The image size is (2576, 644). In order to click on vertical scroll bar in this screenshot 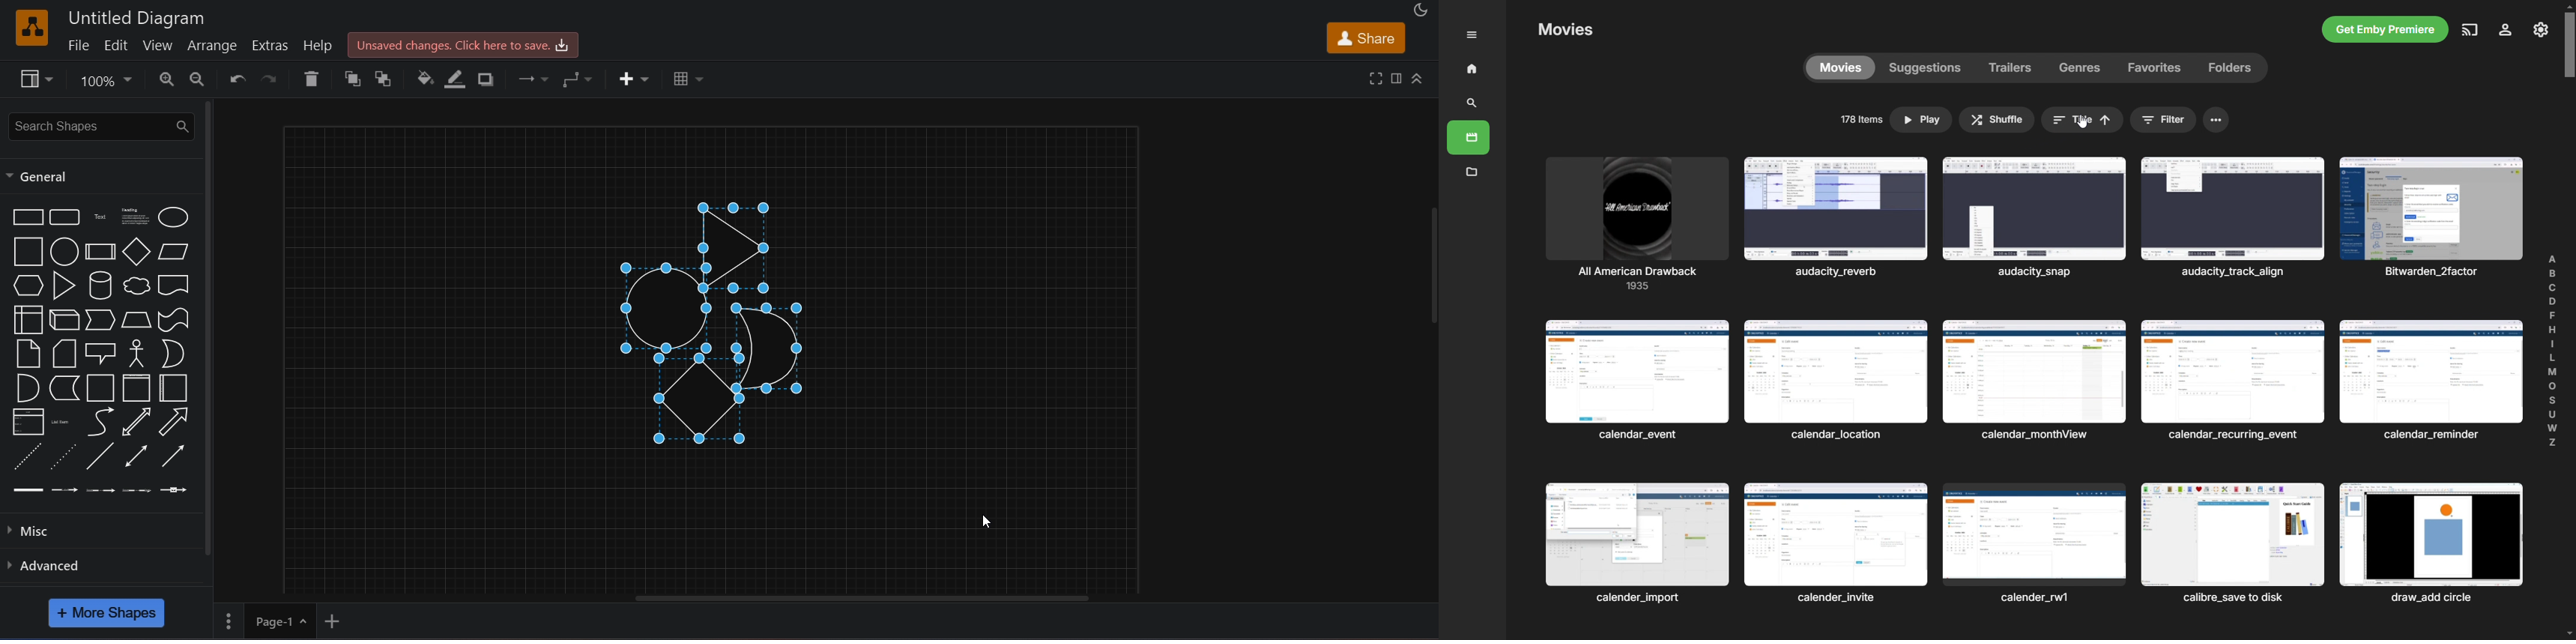, I will do `click(208, 327)`.